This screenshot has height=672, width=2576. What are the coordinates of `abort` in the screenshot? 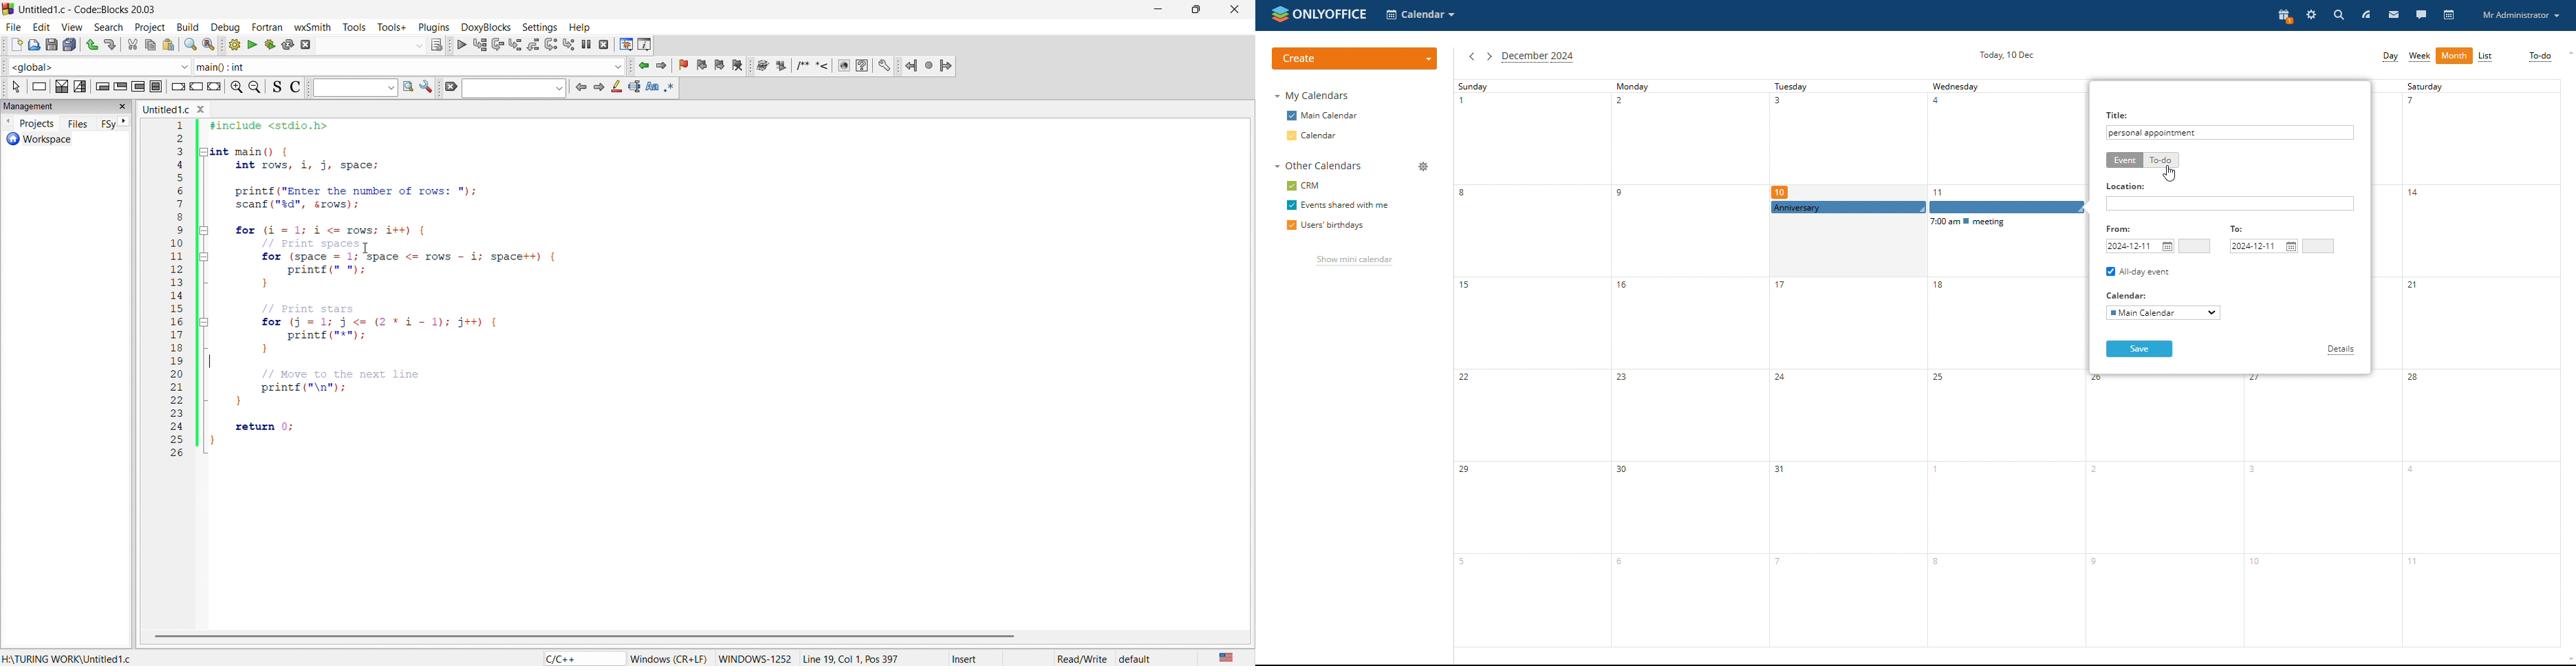 It's located at (304, 44).